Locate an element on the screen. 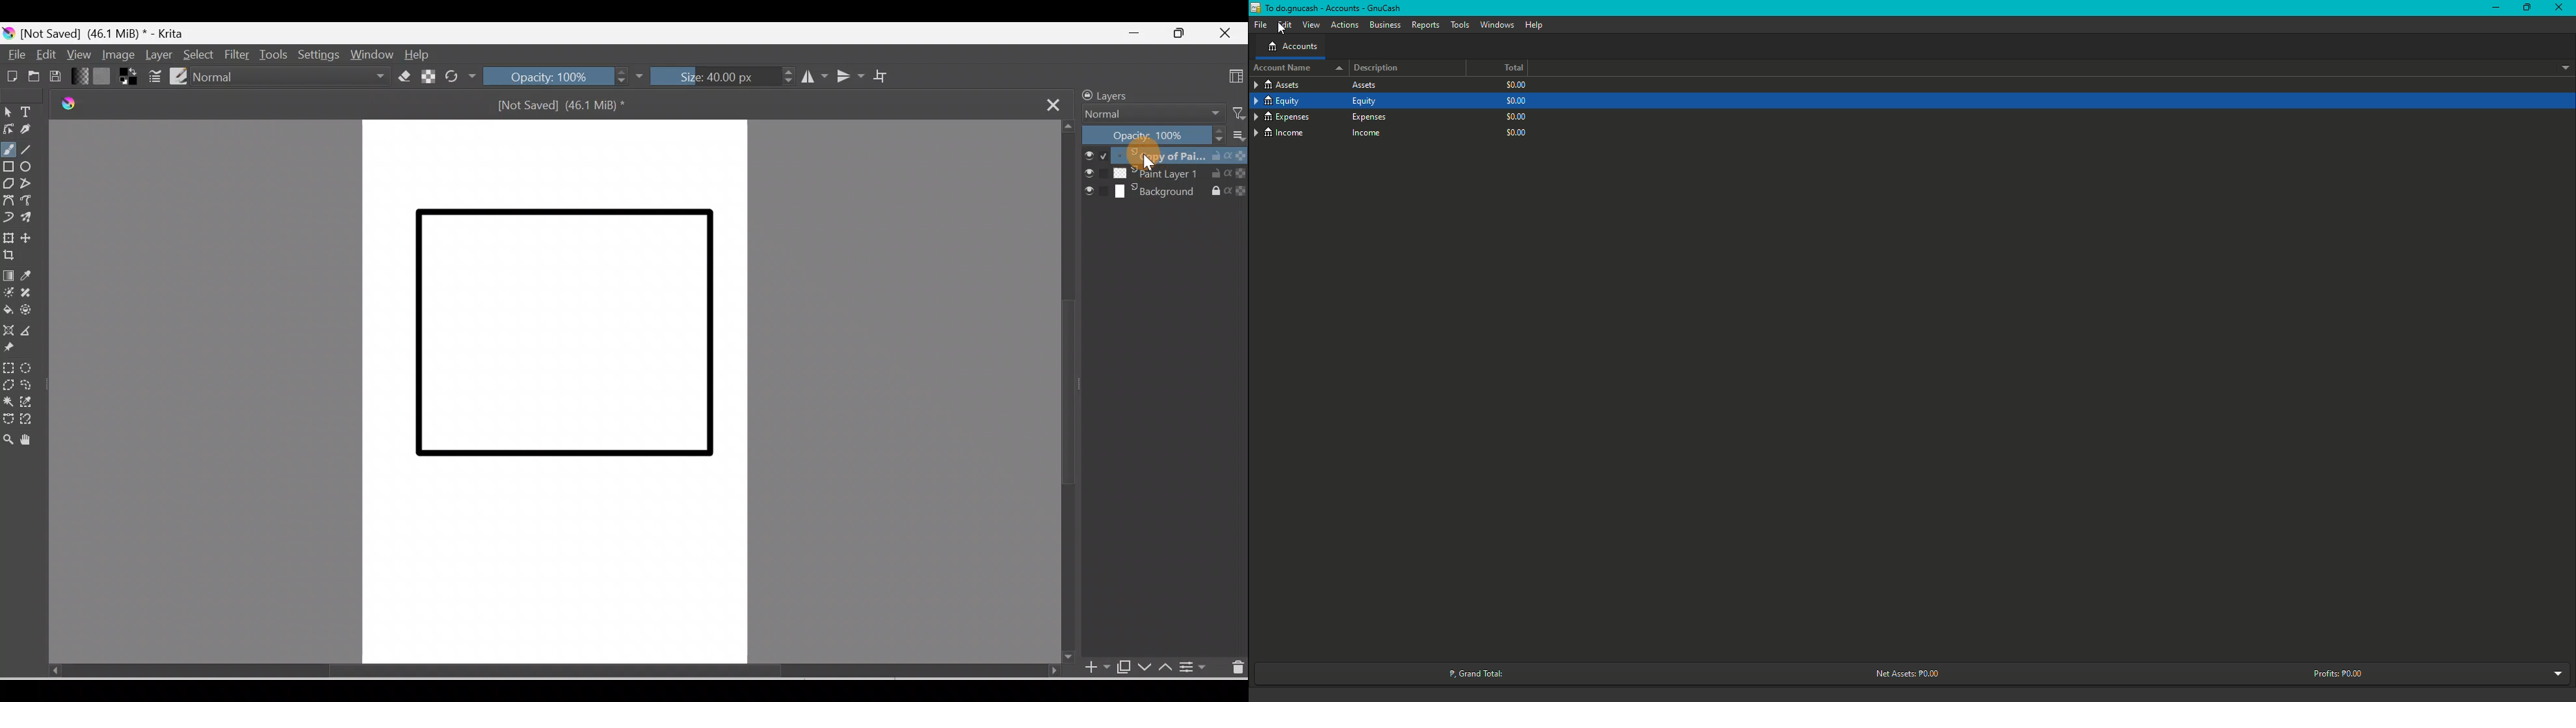 This screenshot has height=728, width=2576. Paint Layer 1 is located at coordinates (1164, 176).